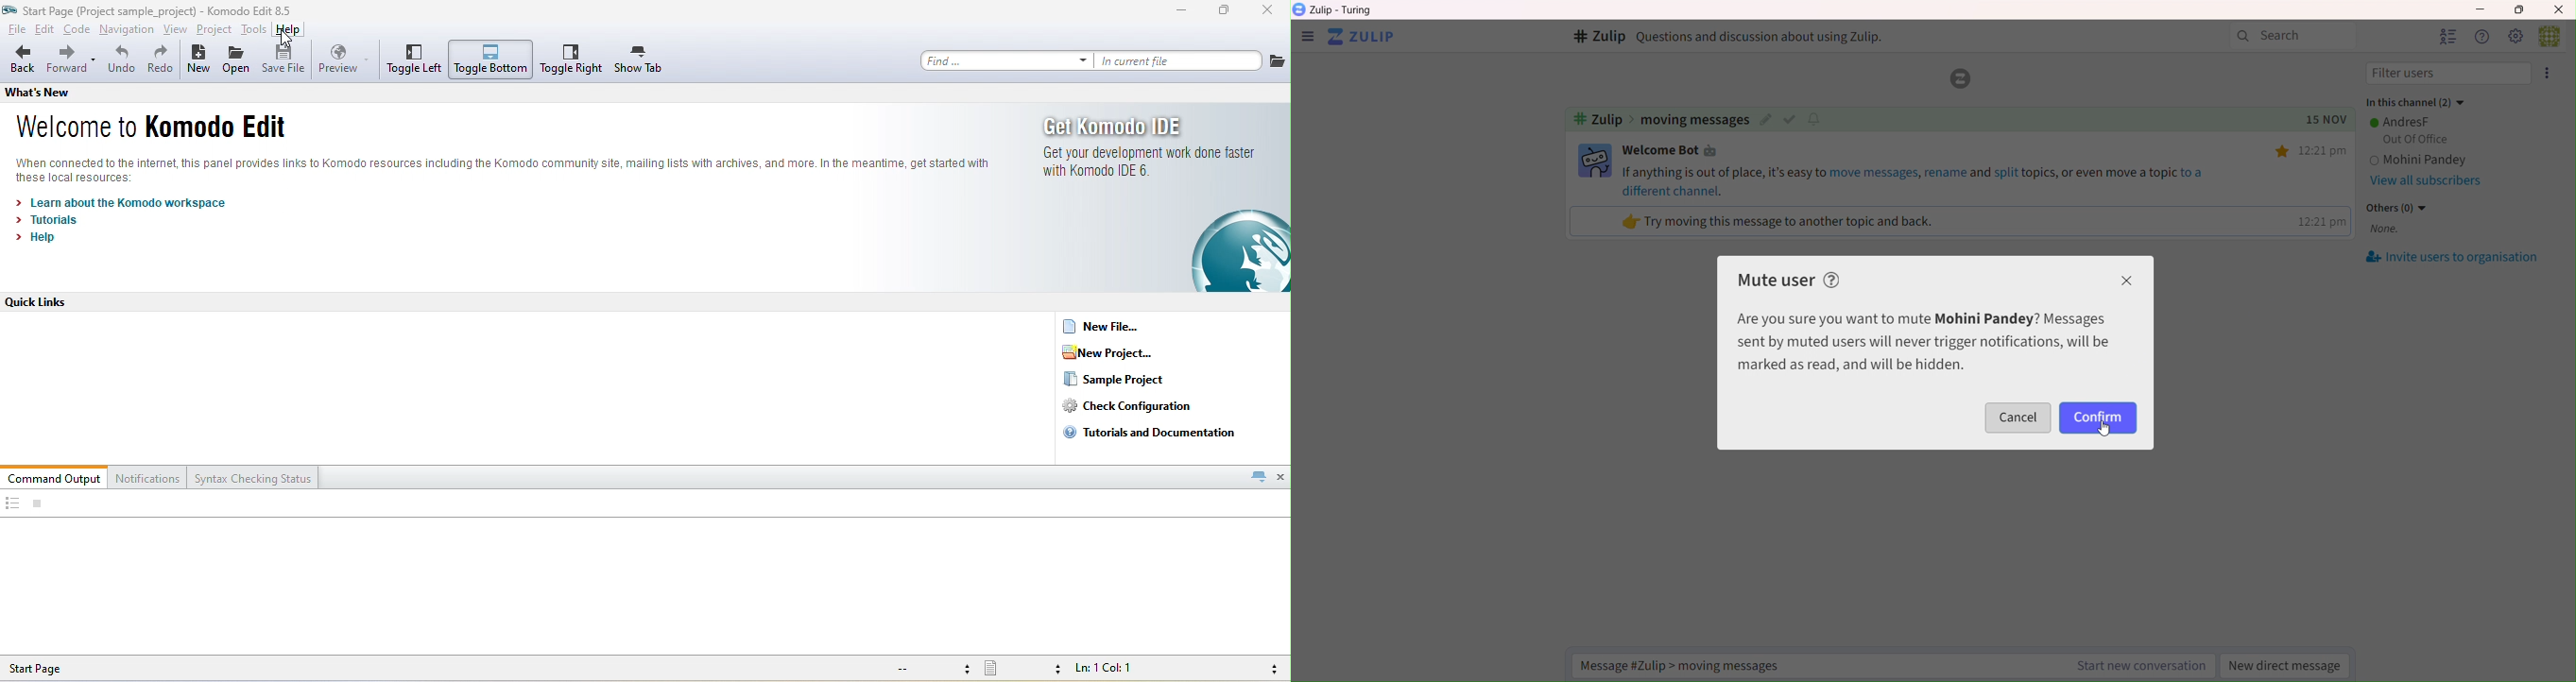 This screenshot has height=700, width=2576. What do you see at coordinates (2097, 418) in the screenshot?
I see `confirm` at bounding box center [2097, 418].